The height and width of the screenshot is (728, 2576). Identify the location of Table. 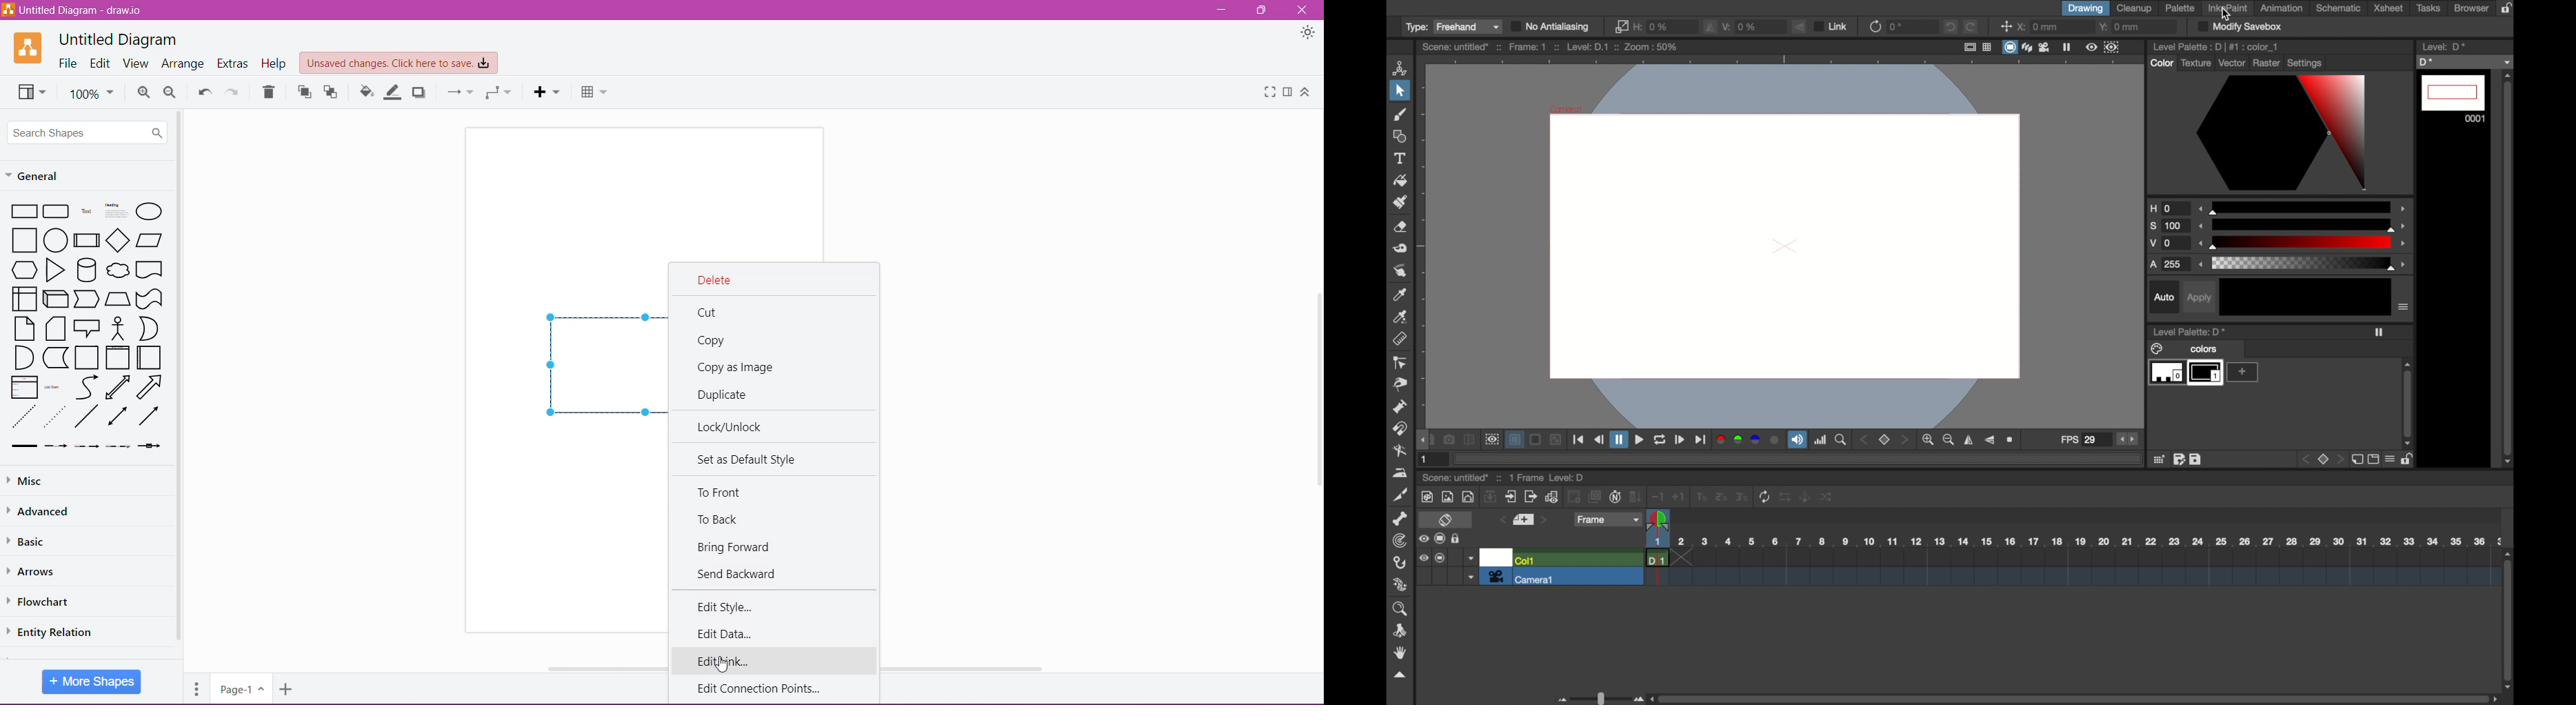
(596, 94).